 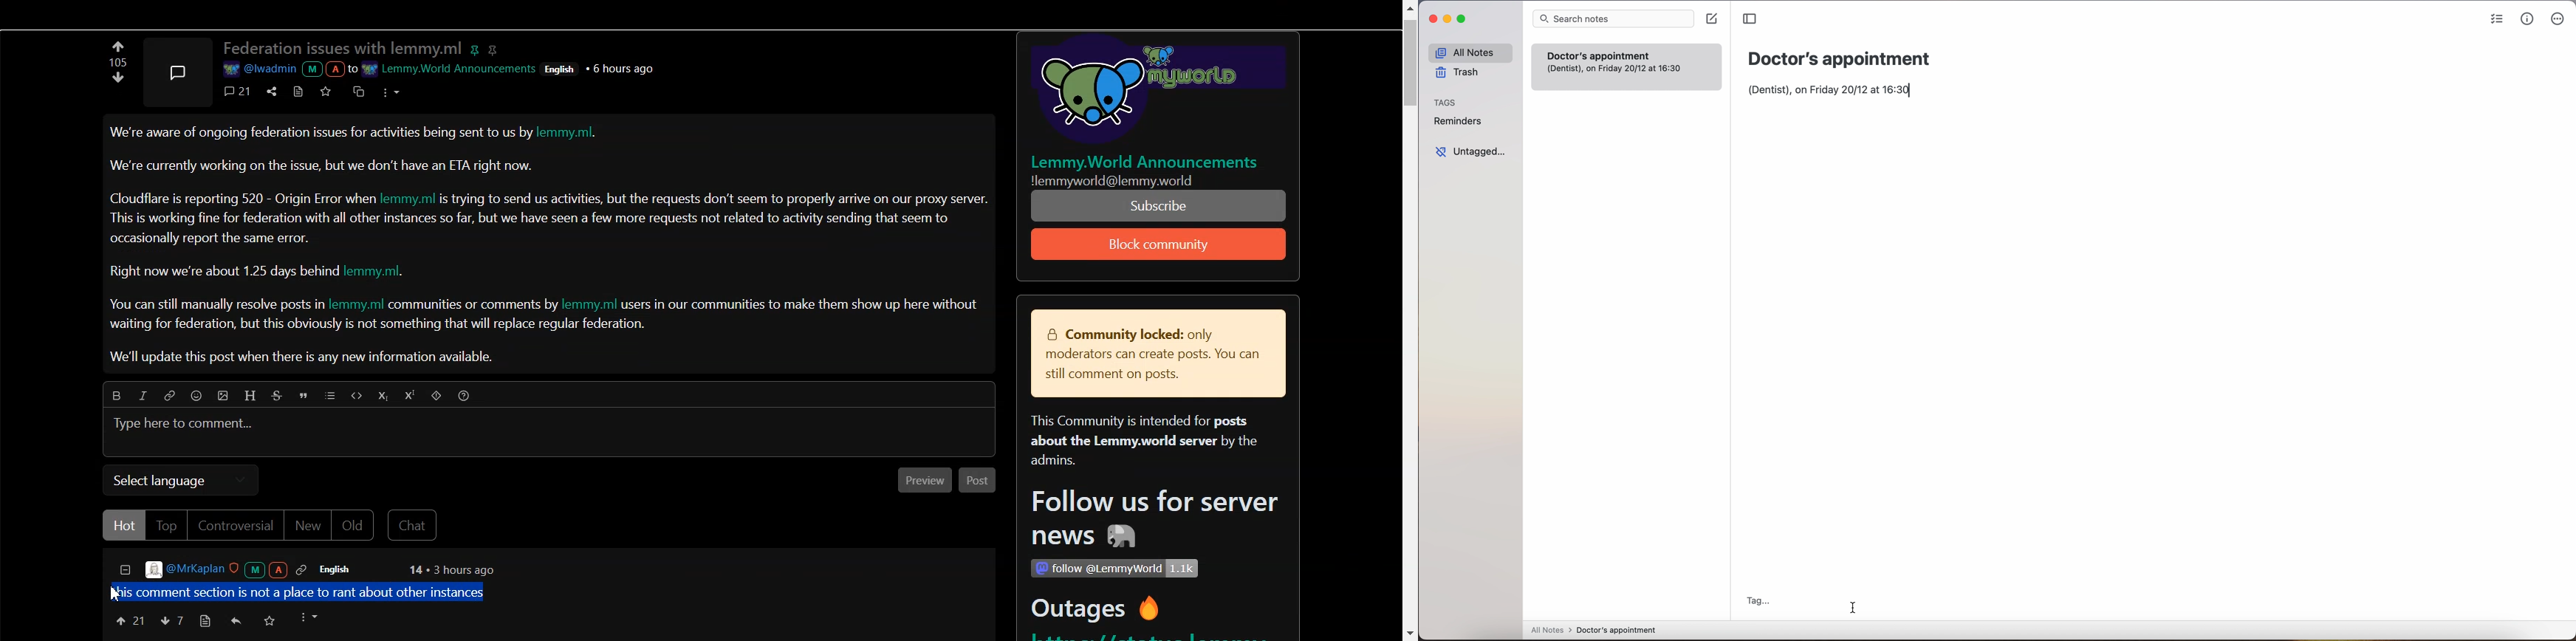 I want to click on toggle sidebar, so click(x=1749, y=18).